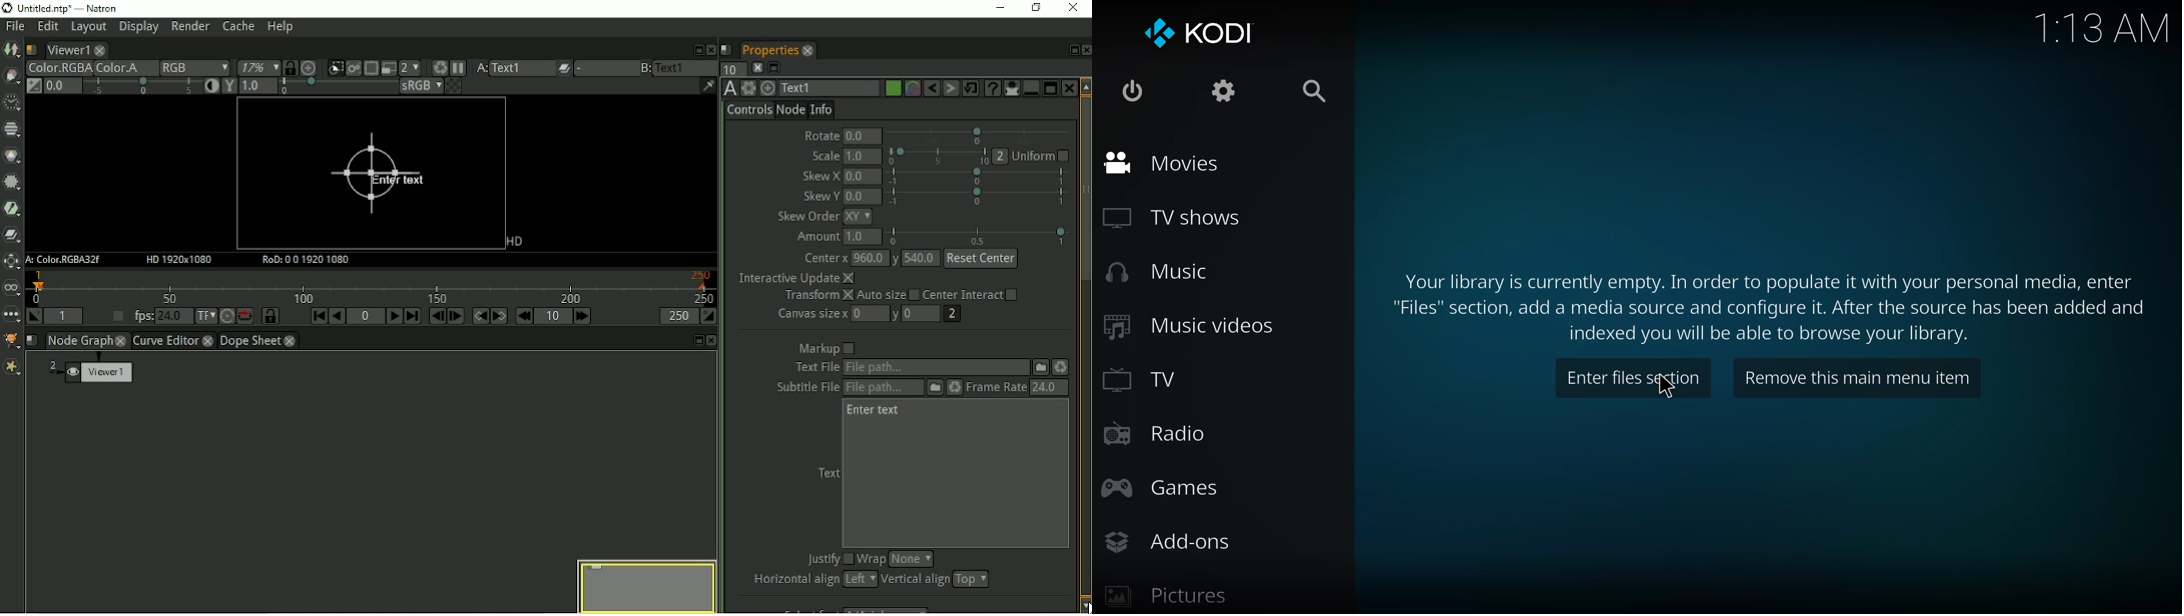  I want to click on Your library is currently empty. In order to populate it with your personal media, enter
"Files" section, add a media source and configure it. After the source has been added and
indexed you will be able to browse your library., so click(1765, 308).